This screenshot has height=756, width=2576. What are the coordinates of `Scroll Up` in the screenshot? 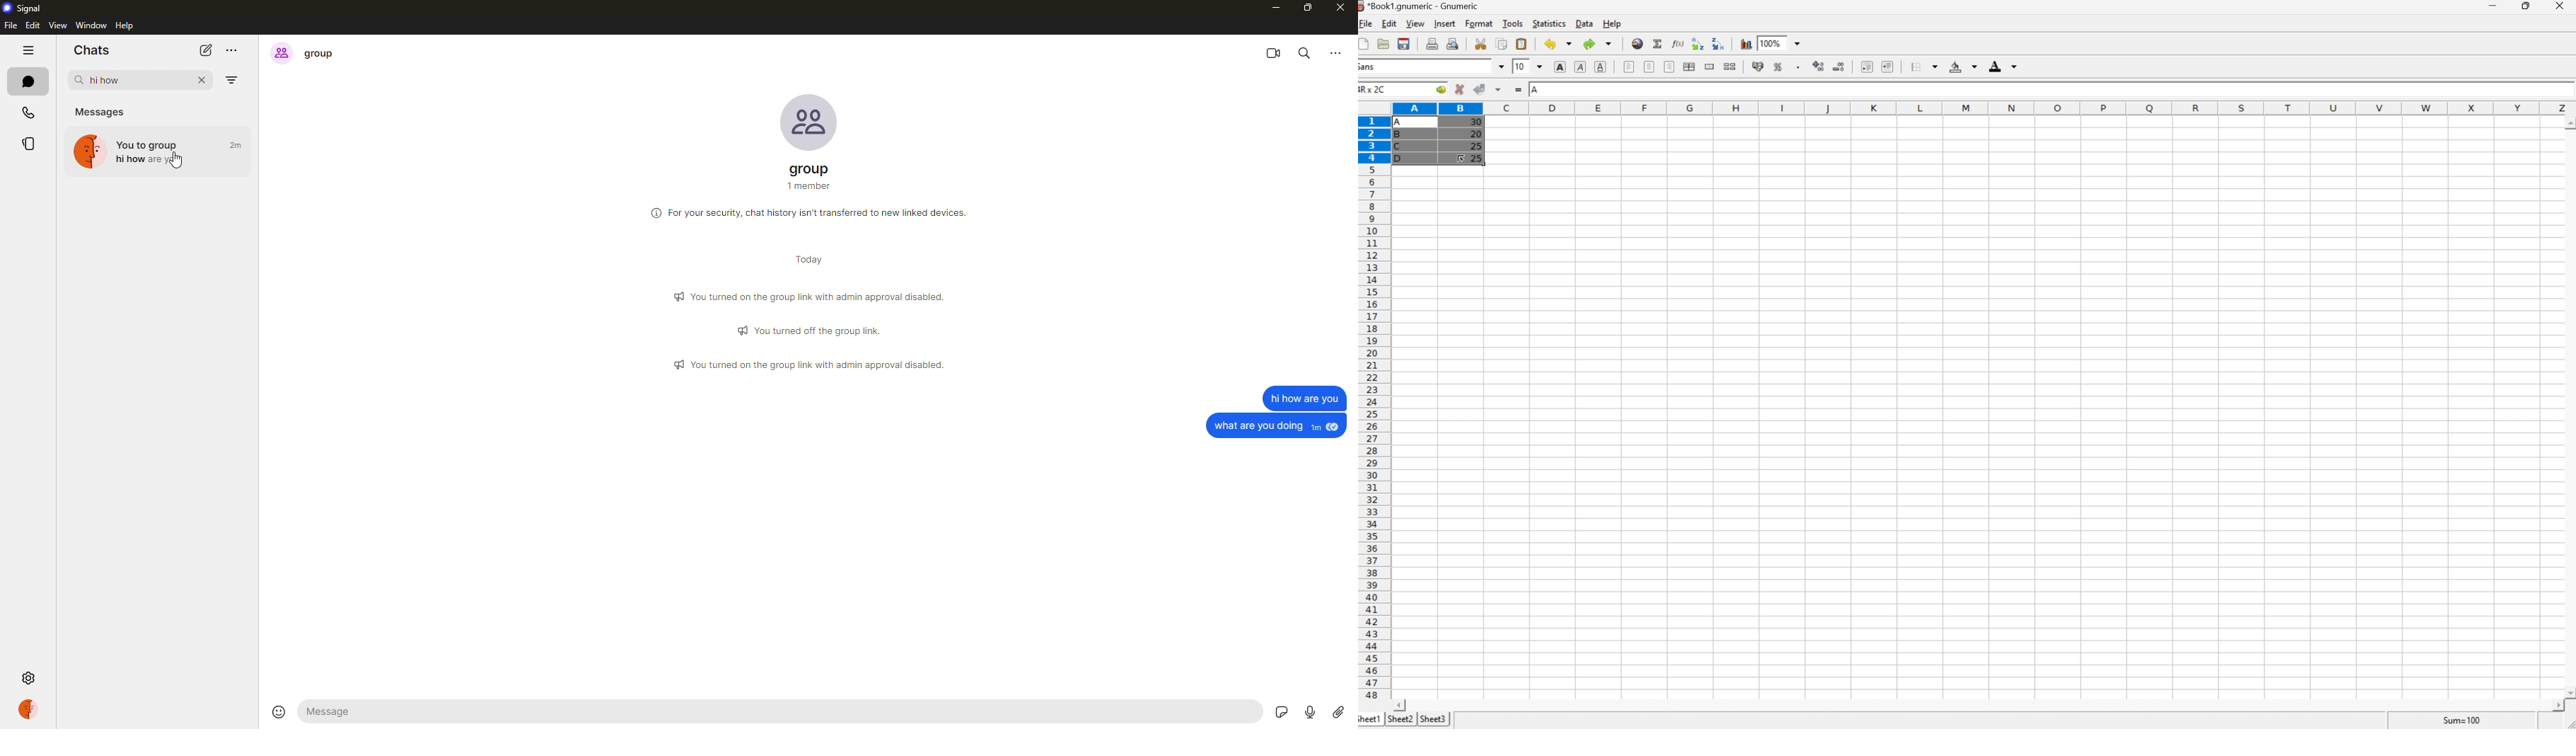 It's located at (2569, 121).